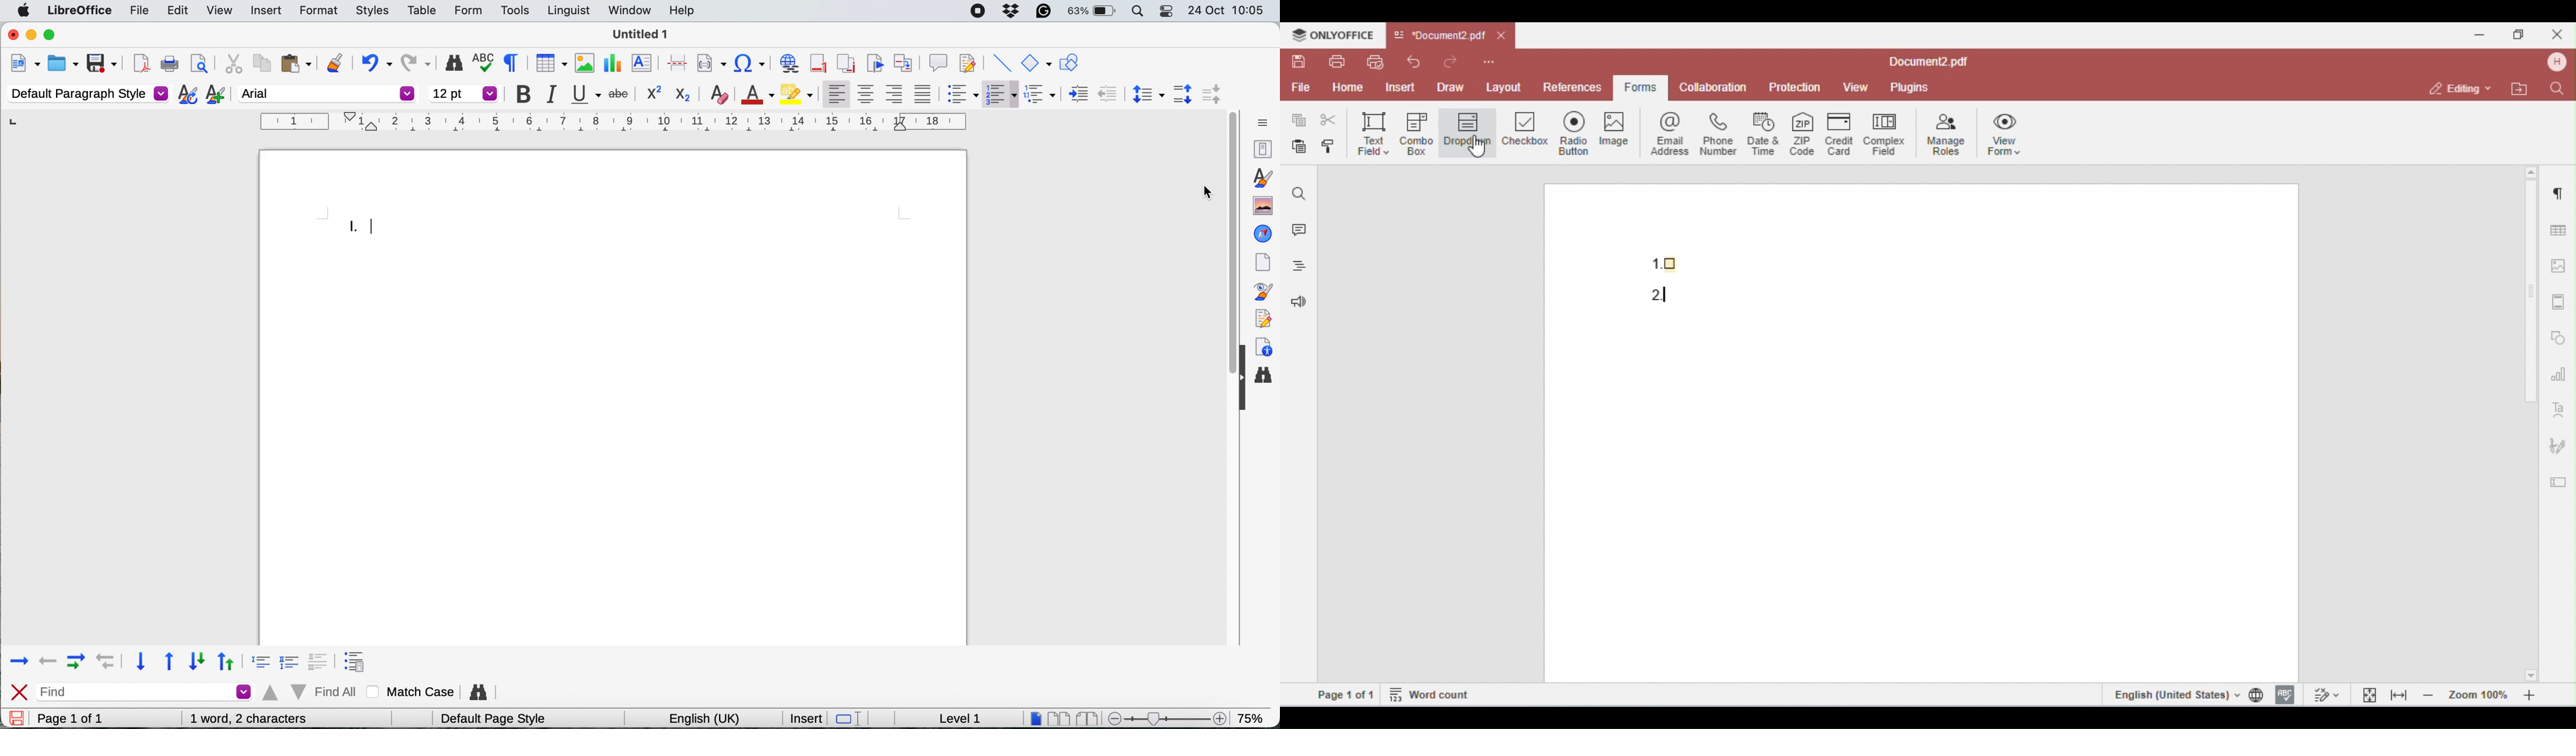 Image resolution: width=2576 pixels, height=756 pixels. I want to click on cursor, so click(1209, 195).